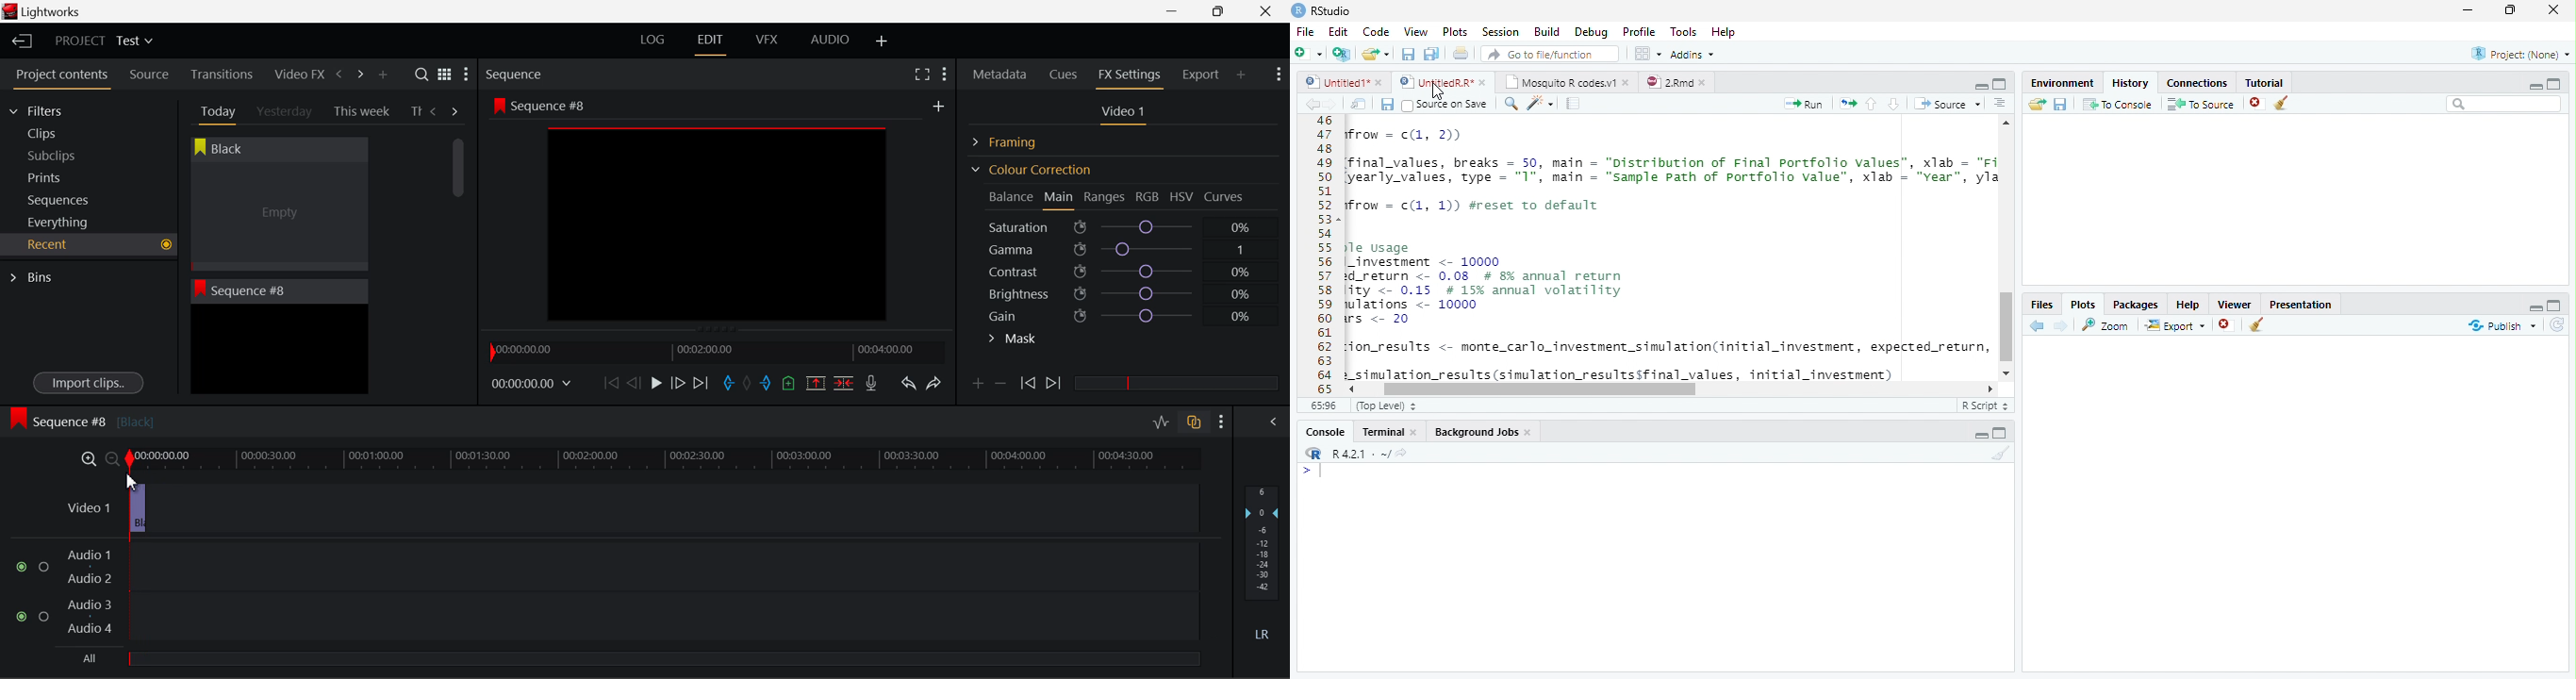 This screenshot has width=2576, height=700. Describe the element at coordinates (1576, 104) in the screenshot. I see `Compile Report` at that location.